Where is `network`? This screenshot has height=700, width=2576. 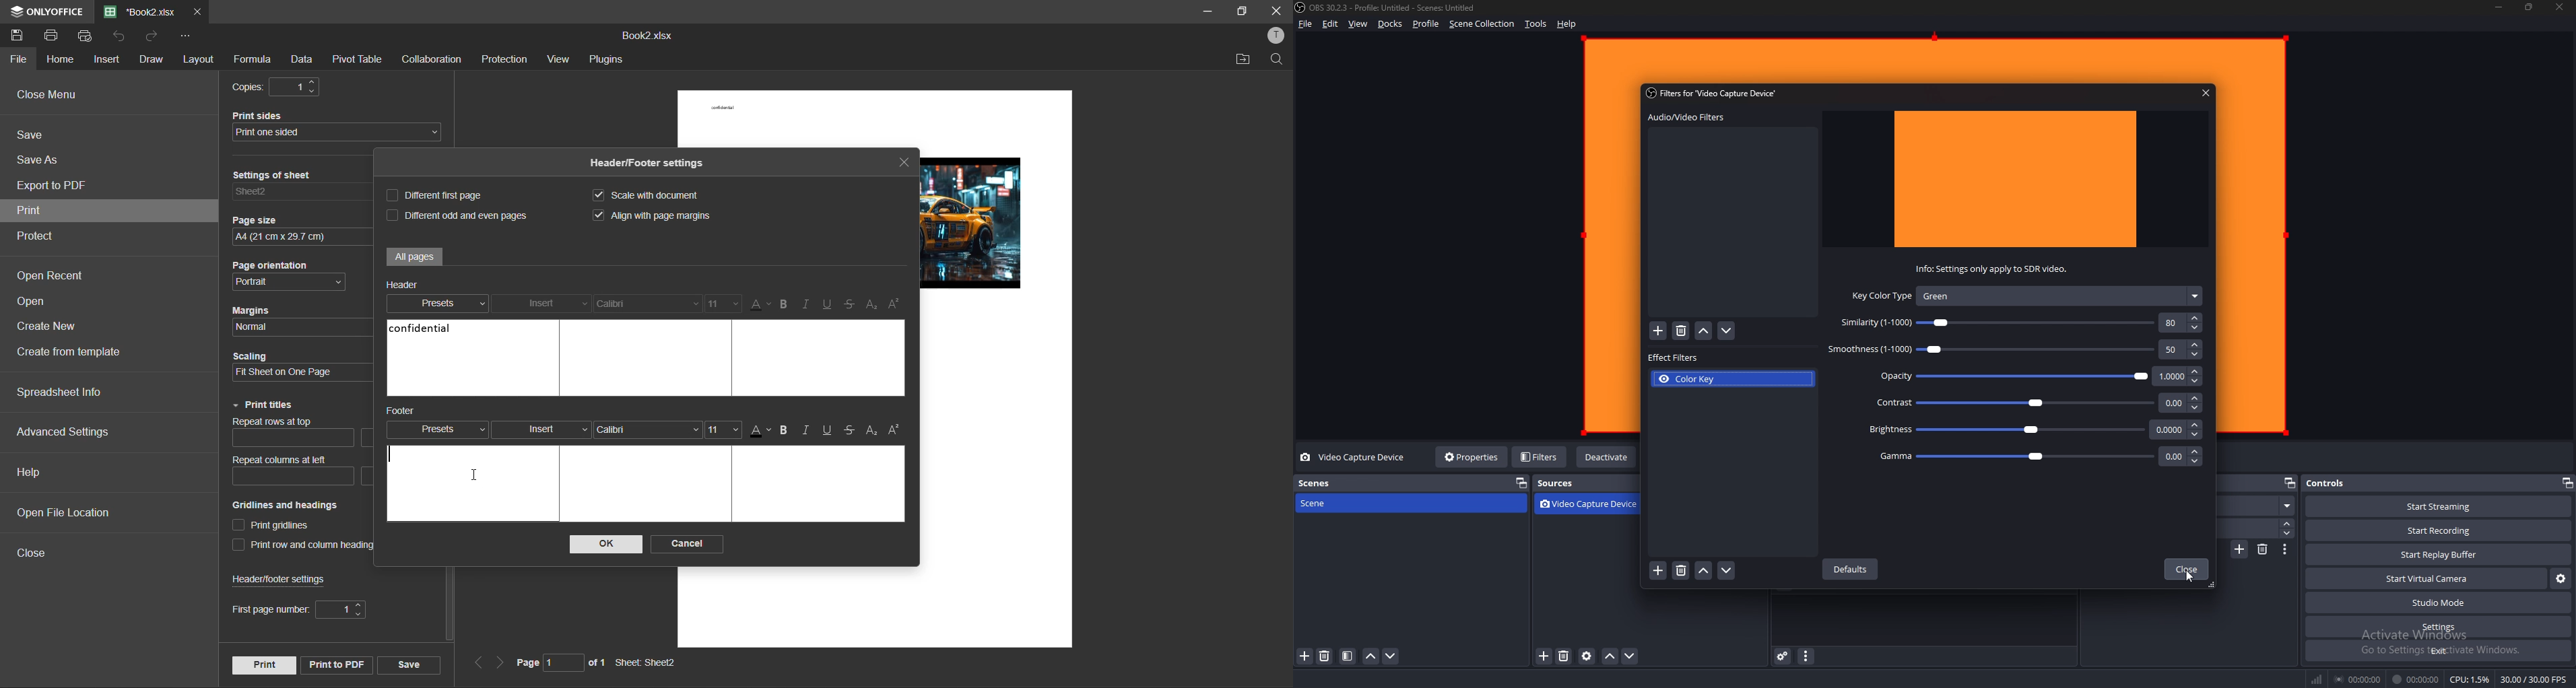
network is located at coordinates (2319, 679).